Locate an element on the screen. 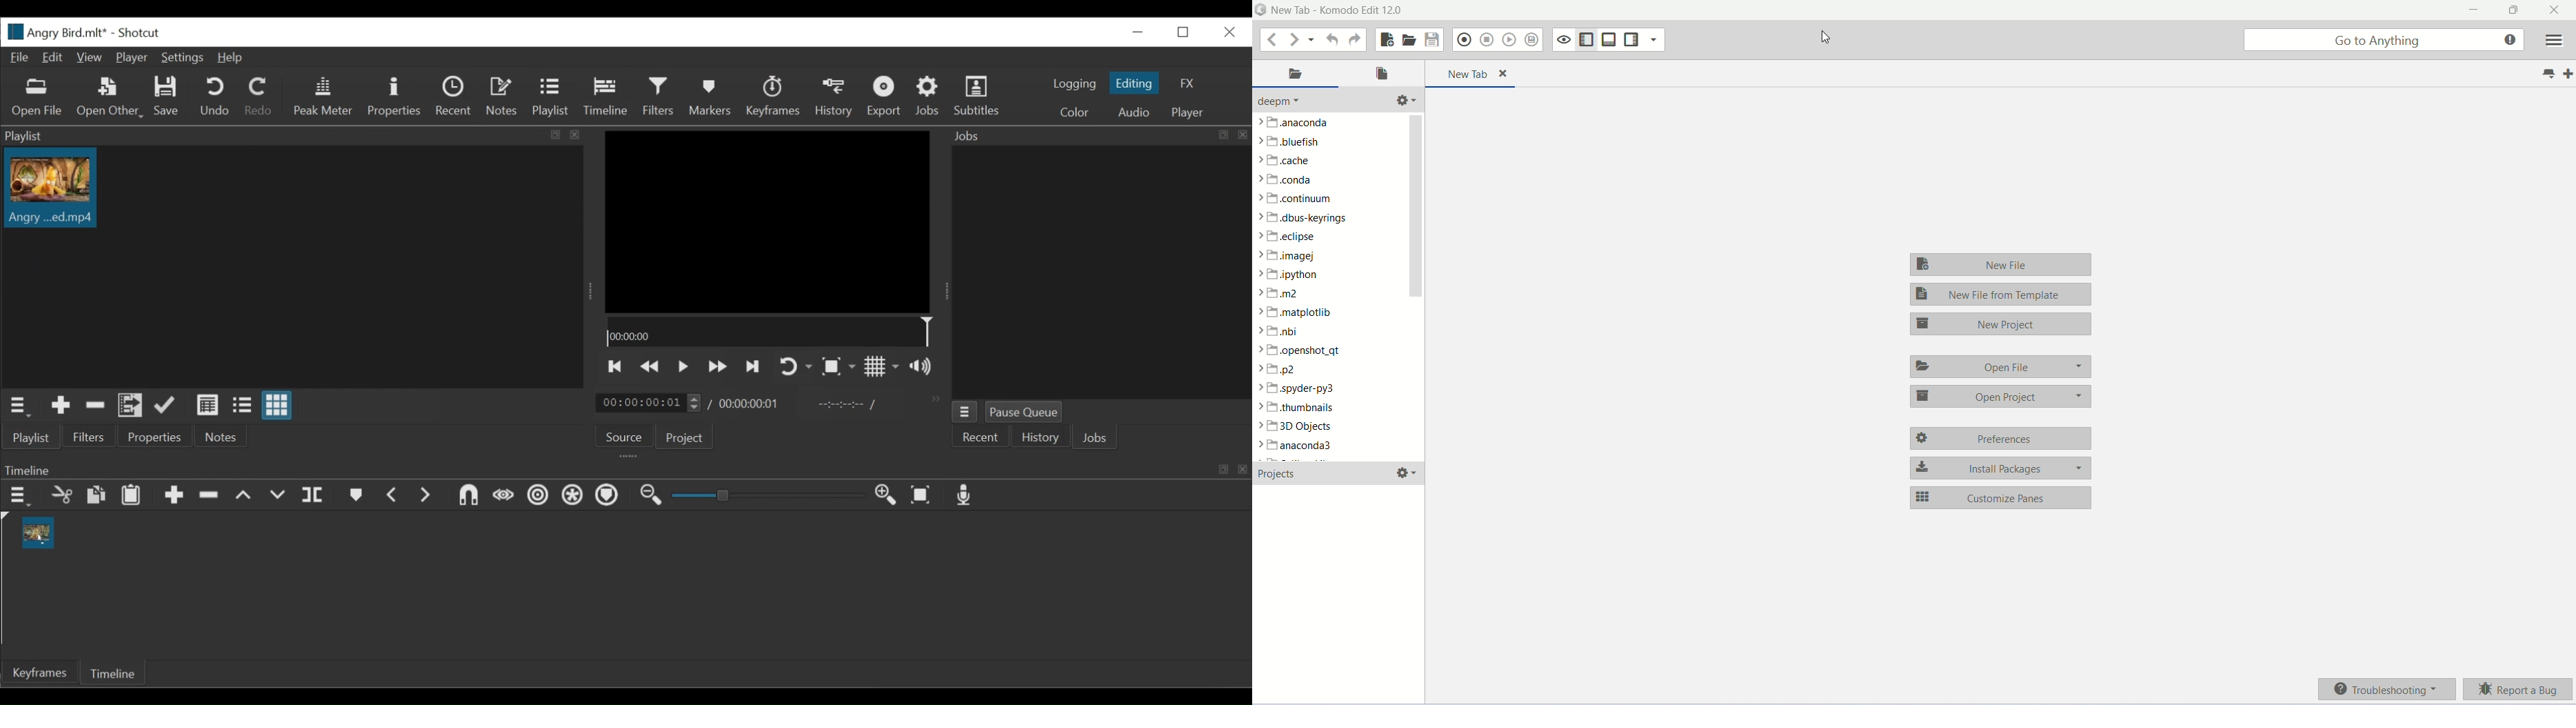  verticals scroll bar is located at coordinates (1416, 286).